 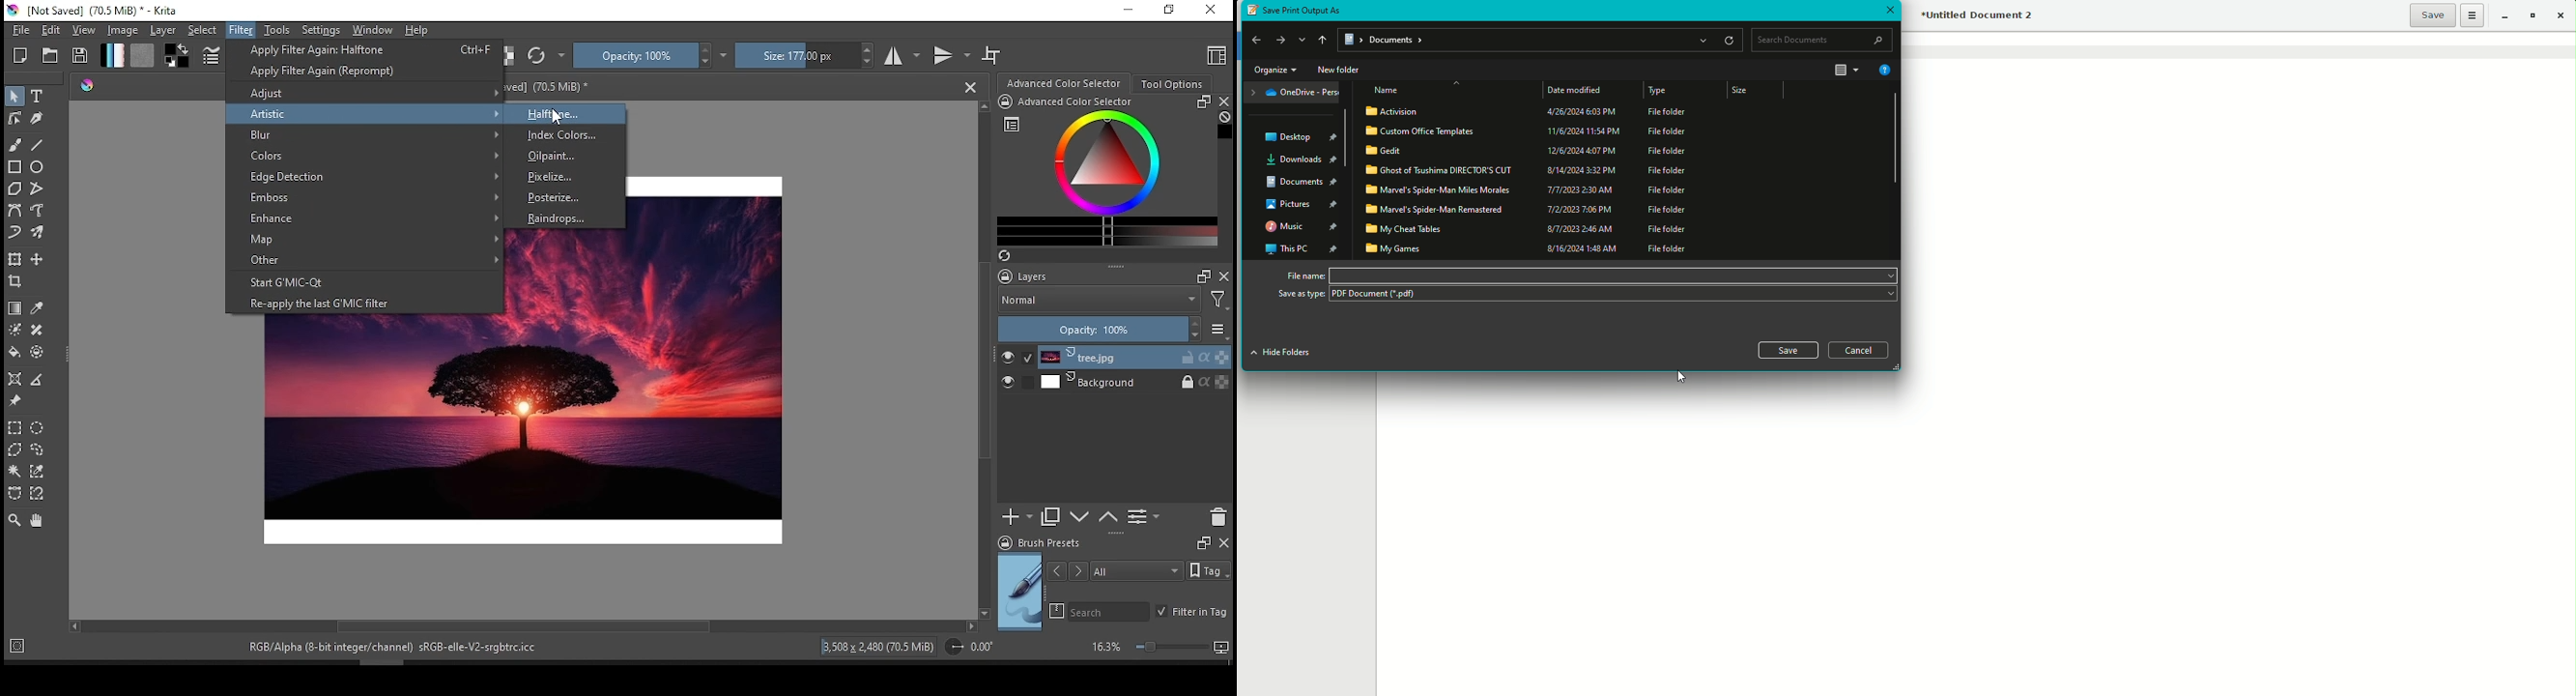 What do you see at coordinates (365, 114) in the screenshot?
I see `artistic` at bounding box center [365, 114].